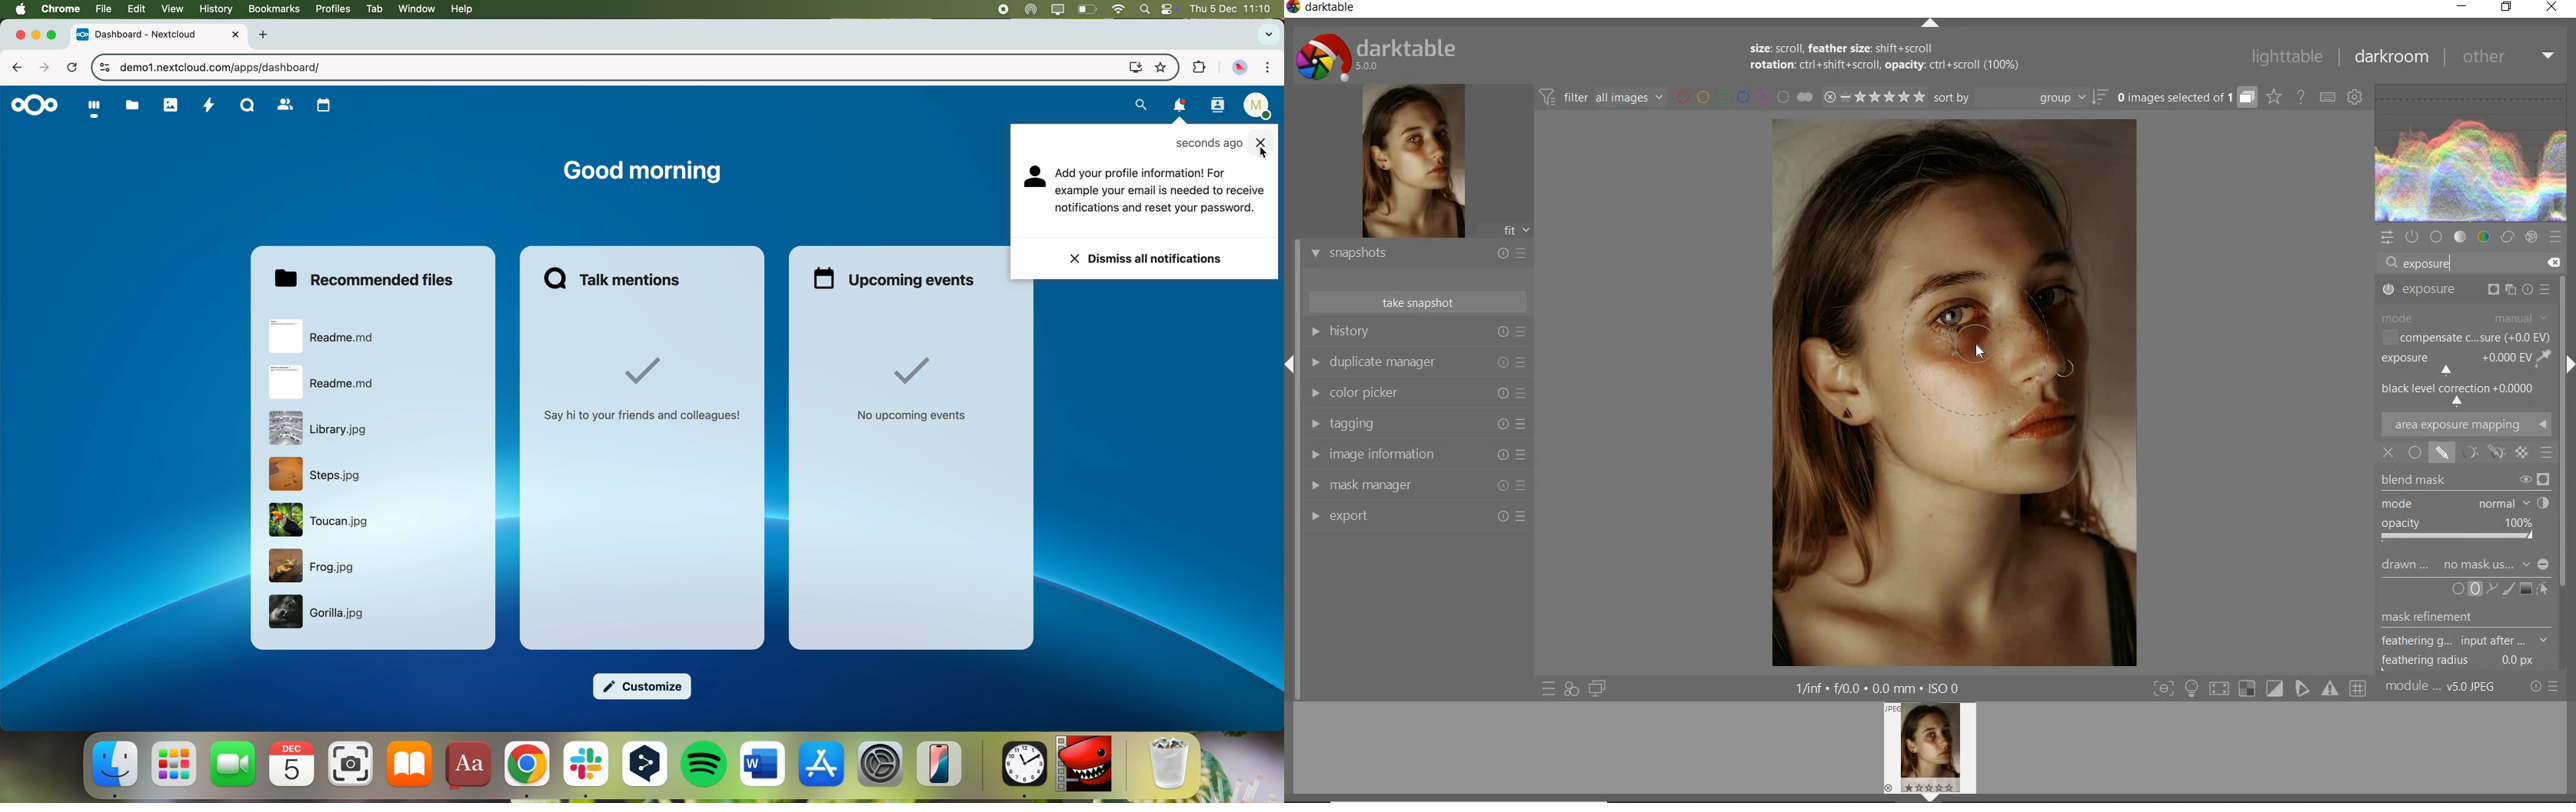 The width and height of the screenshot is (2576, 812). Describe the element at coordinates (2389, 452) in the screenshot. I see `OFF` at that location.